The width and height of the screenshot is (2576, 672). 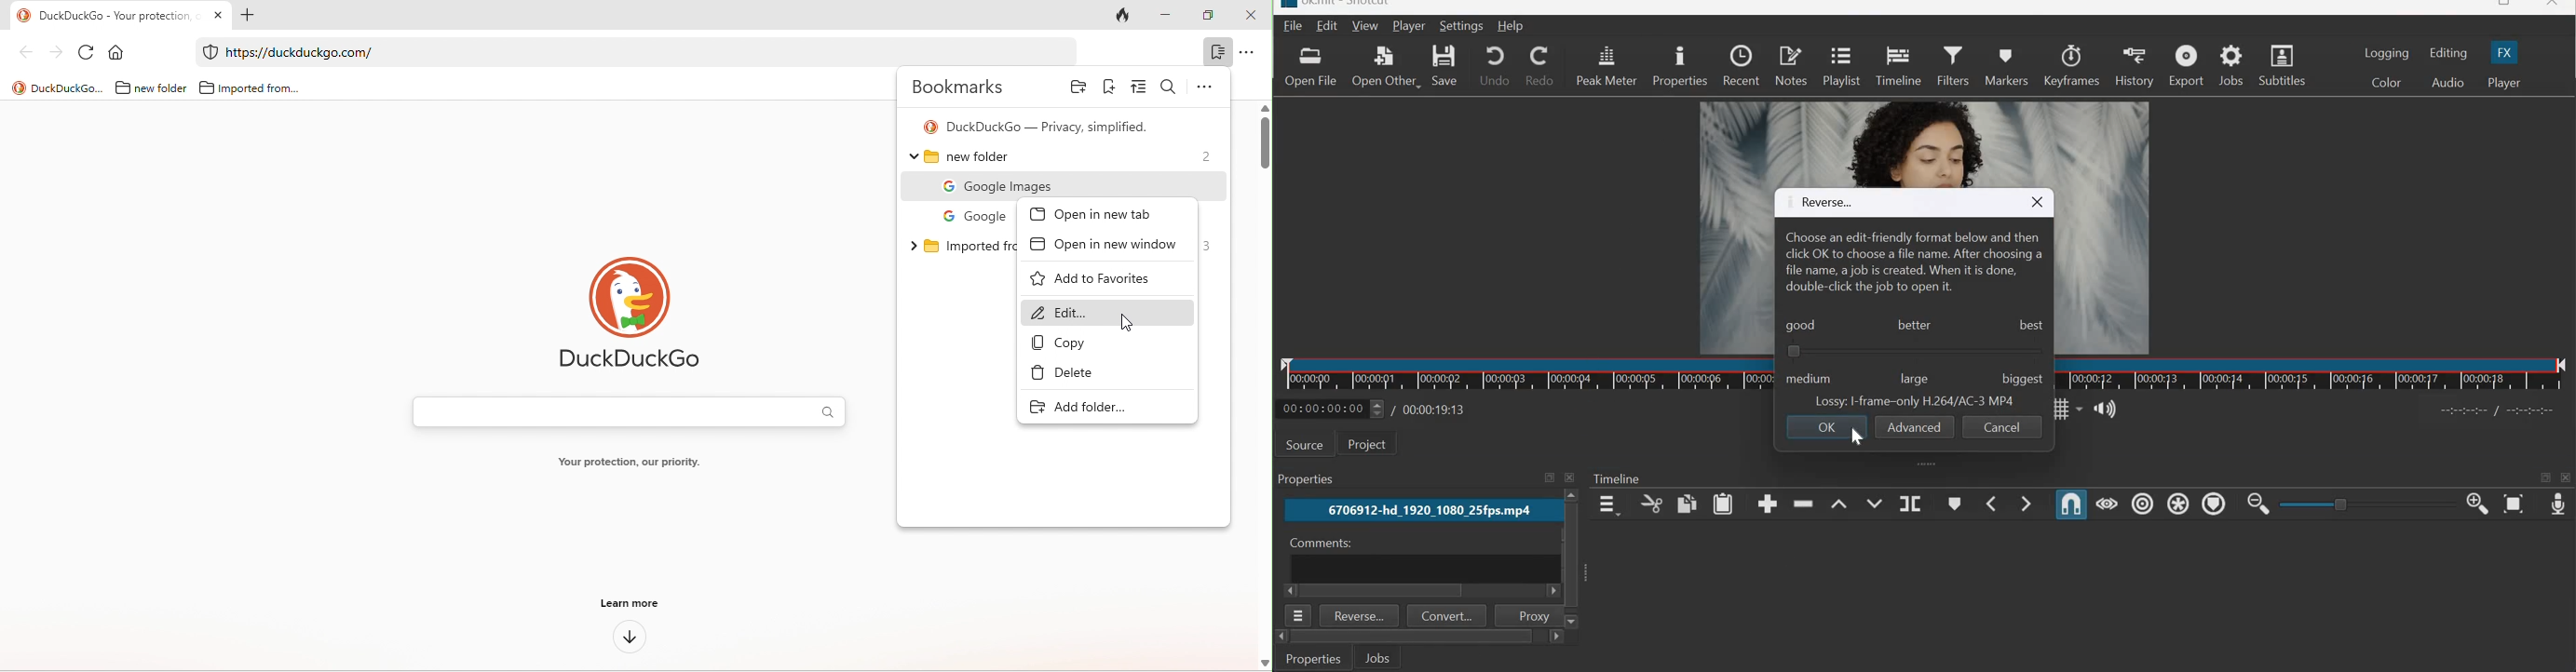 I want to click on ok, so click(x=1825, y=427).